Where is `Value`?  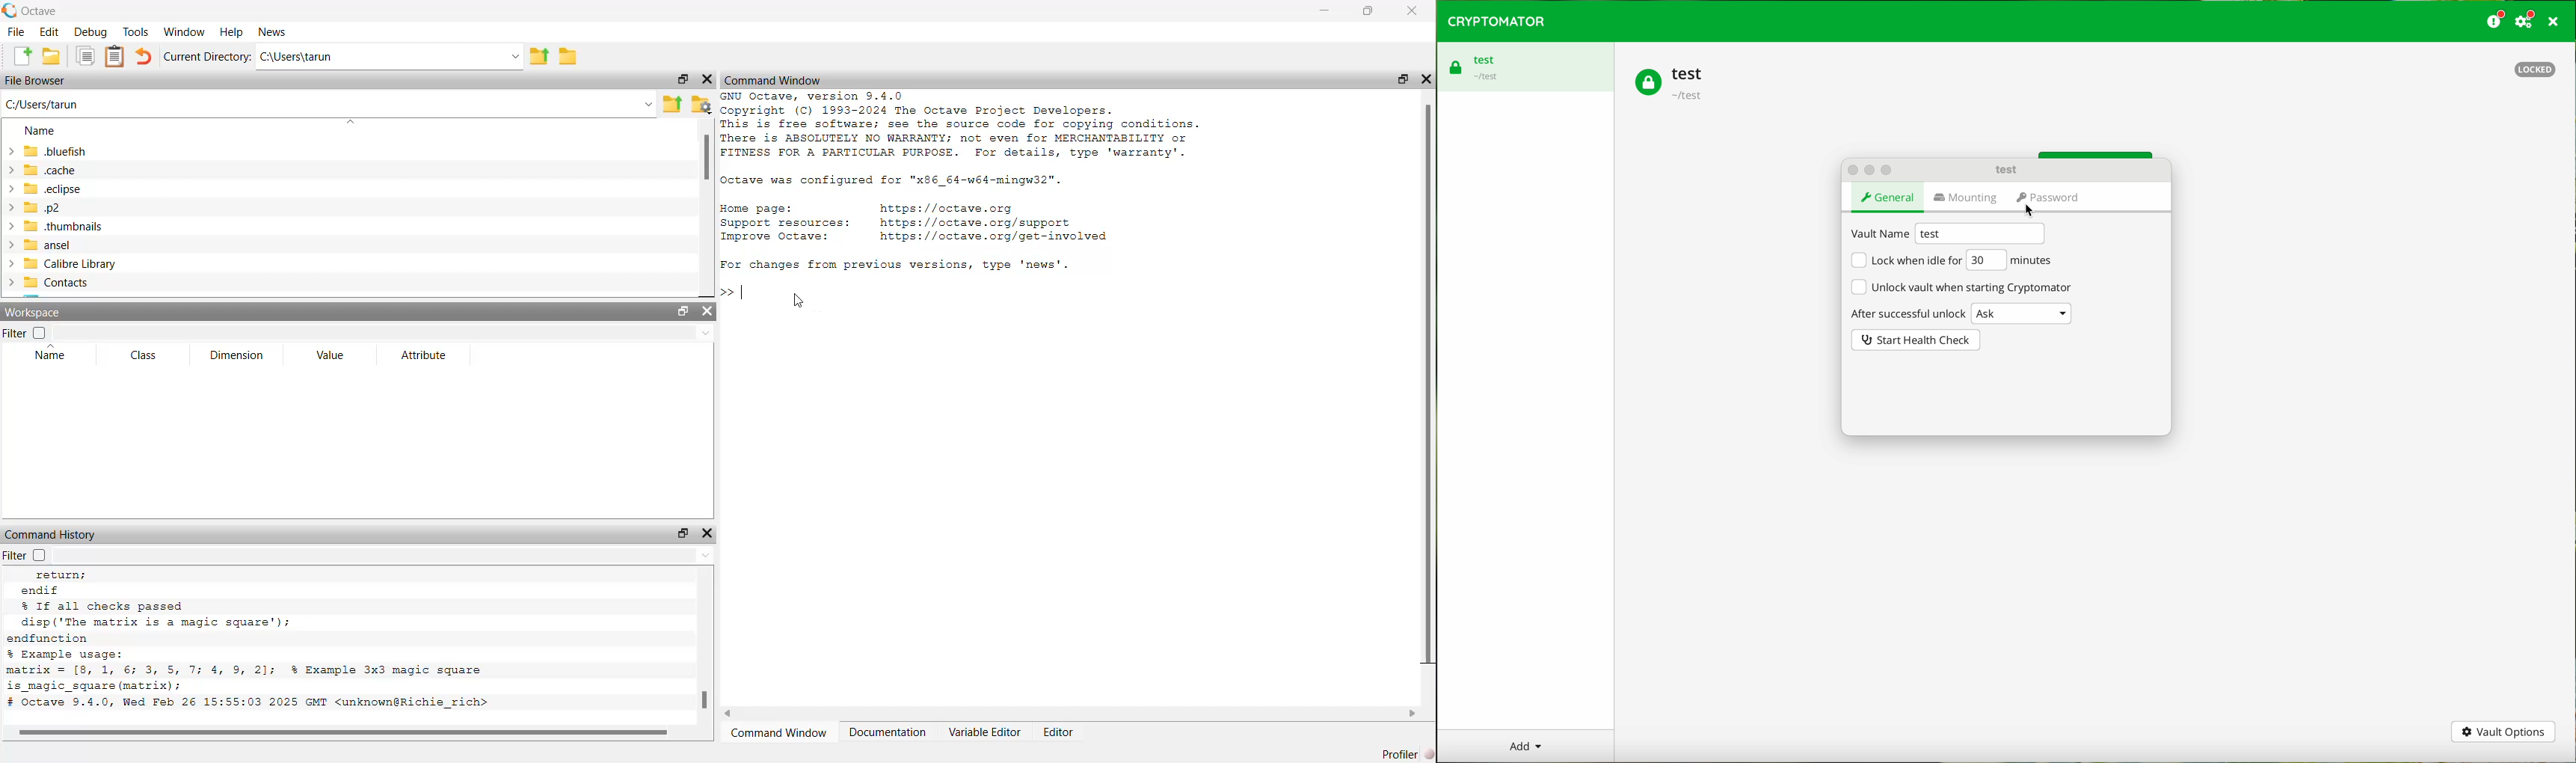
Value is located at coordinates (329, 356).